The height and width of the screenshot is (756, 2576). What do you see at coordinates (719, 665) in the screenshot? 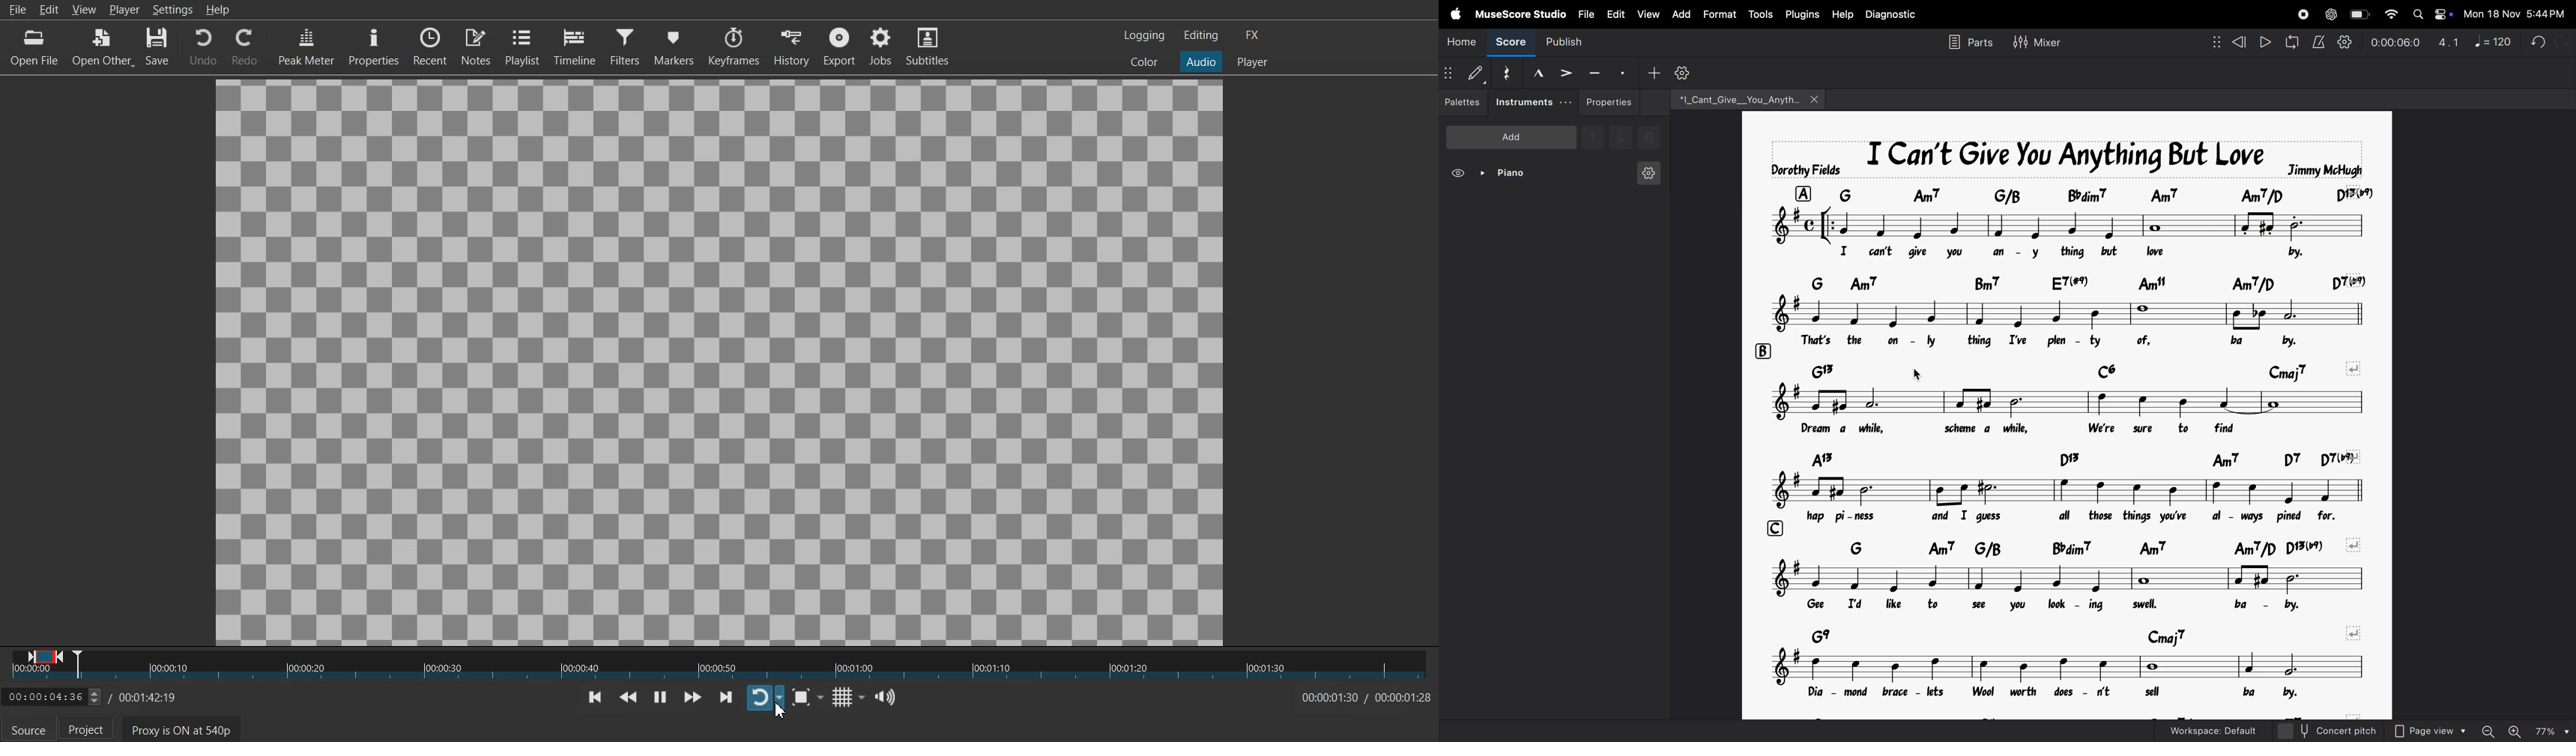
I see `Slider` at bounding box center [719, 665].